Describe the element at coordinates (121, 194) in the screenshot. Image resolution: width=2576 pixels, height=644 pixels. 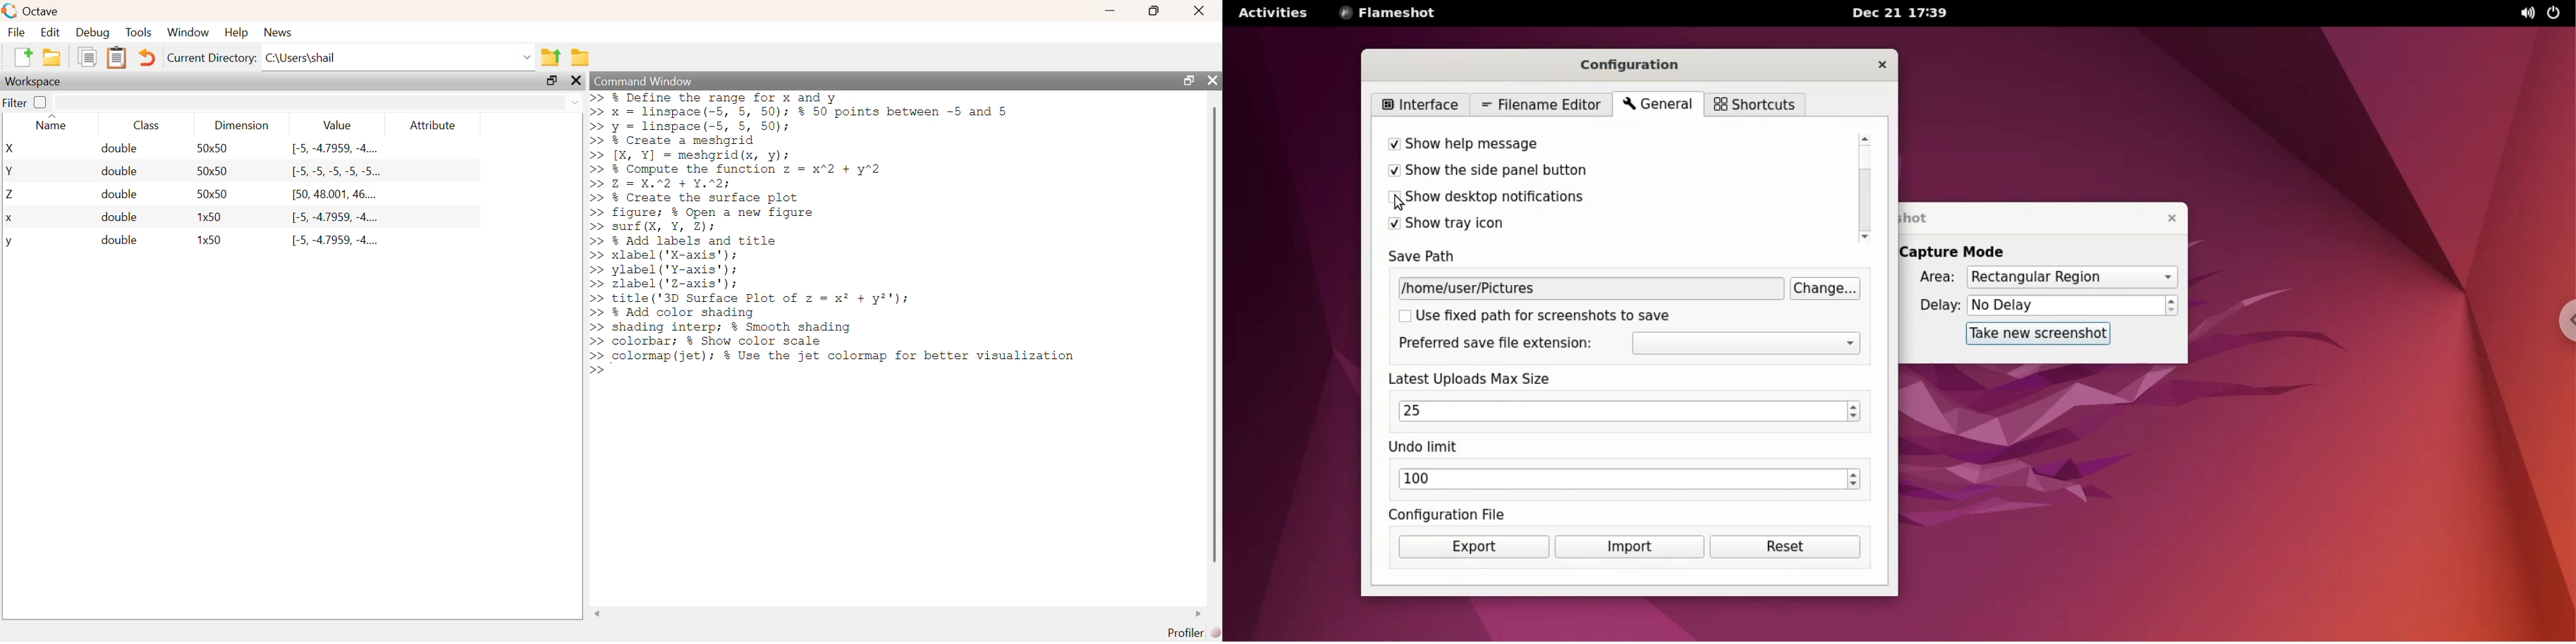
I see `double` at that location.